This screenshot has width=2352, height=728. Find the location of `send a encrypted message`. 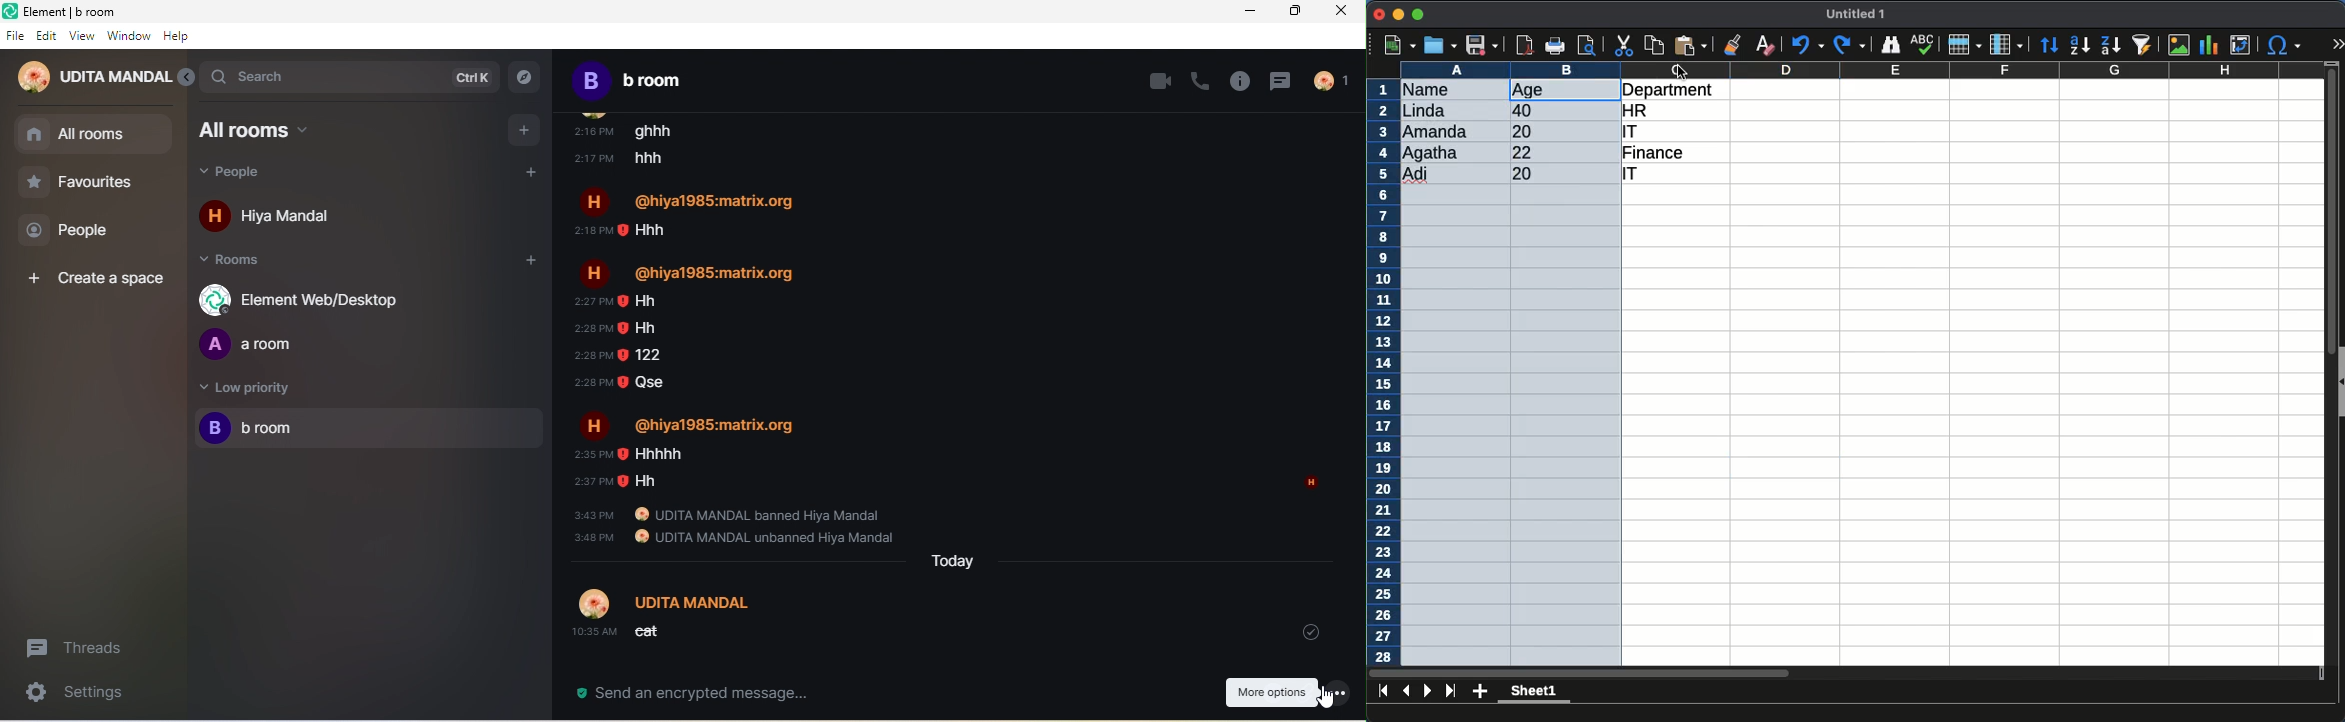

send a encrypted message is located at coordinates (685, 694).